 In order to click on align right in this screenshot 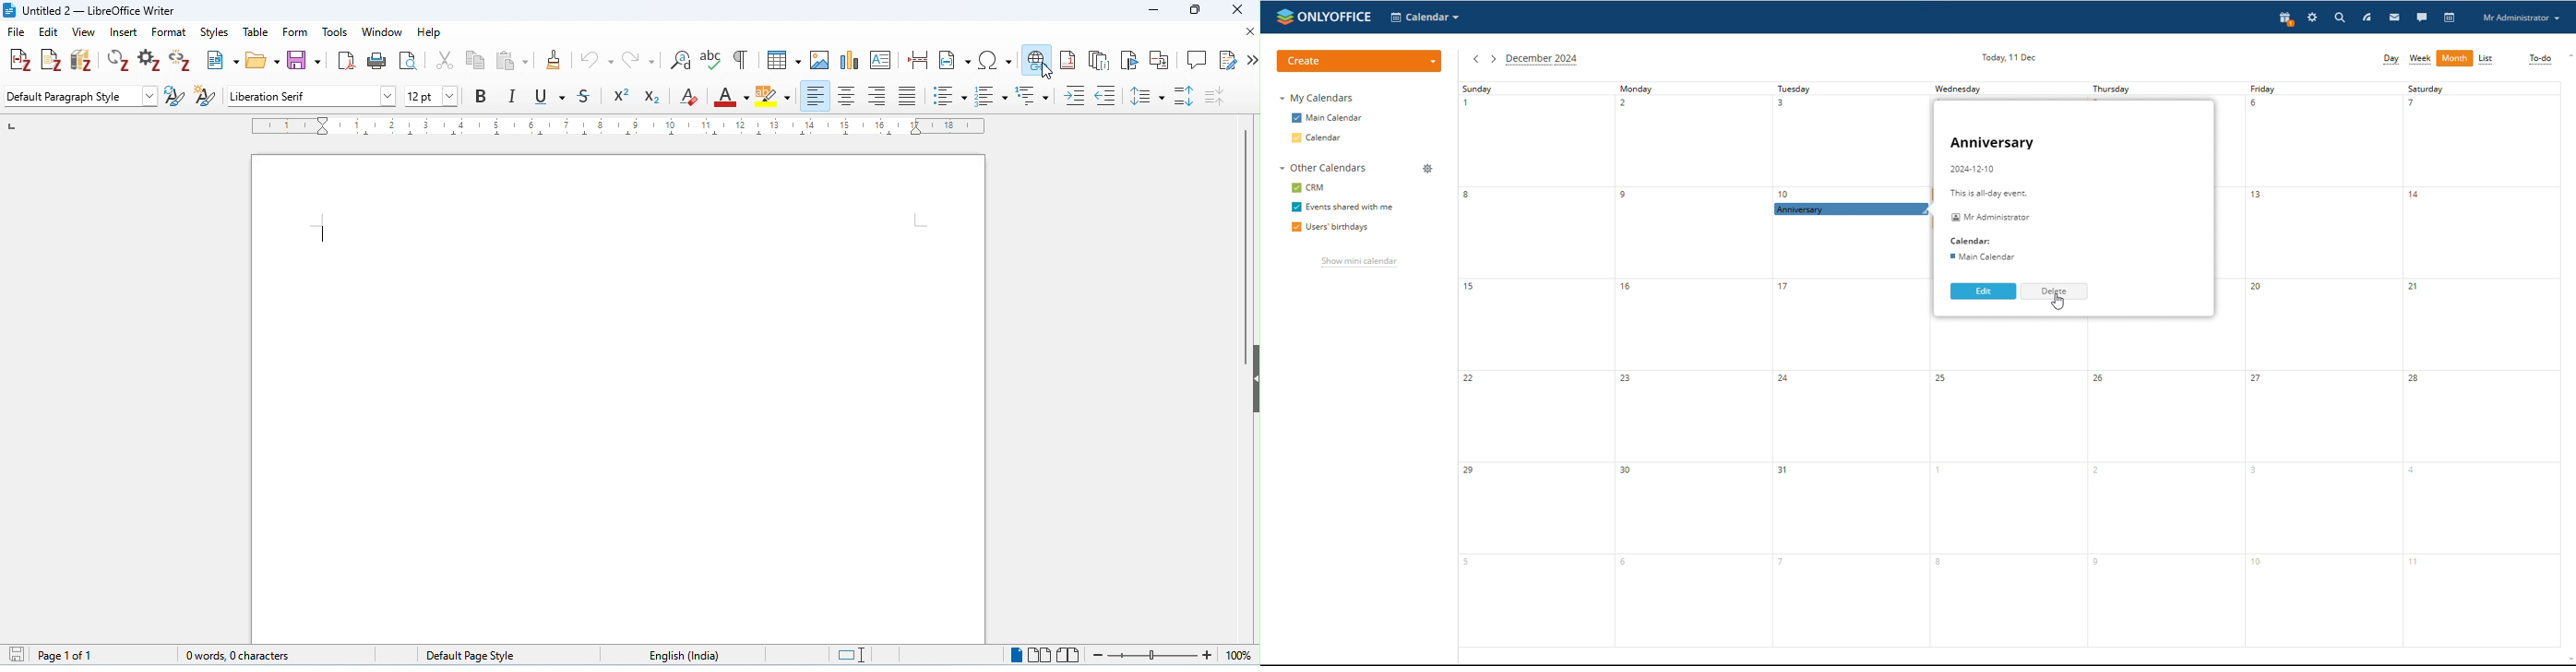, I will do `click(878, 95)`.